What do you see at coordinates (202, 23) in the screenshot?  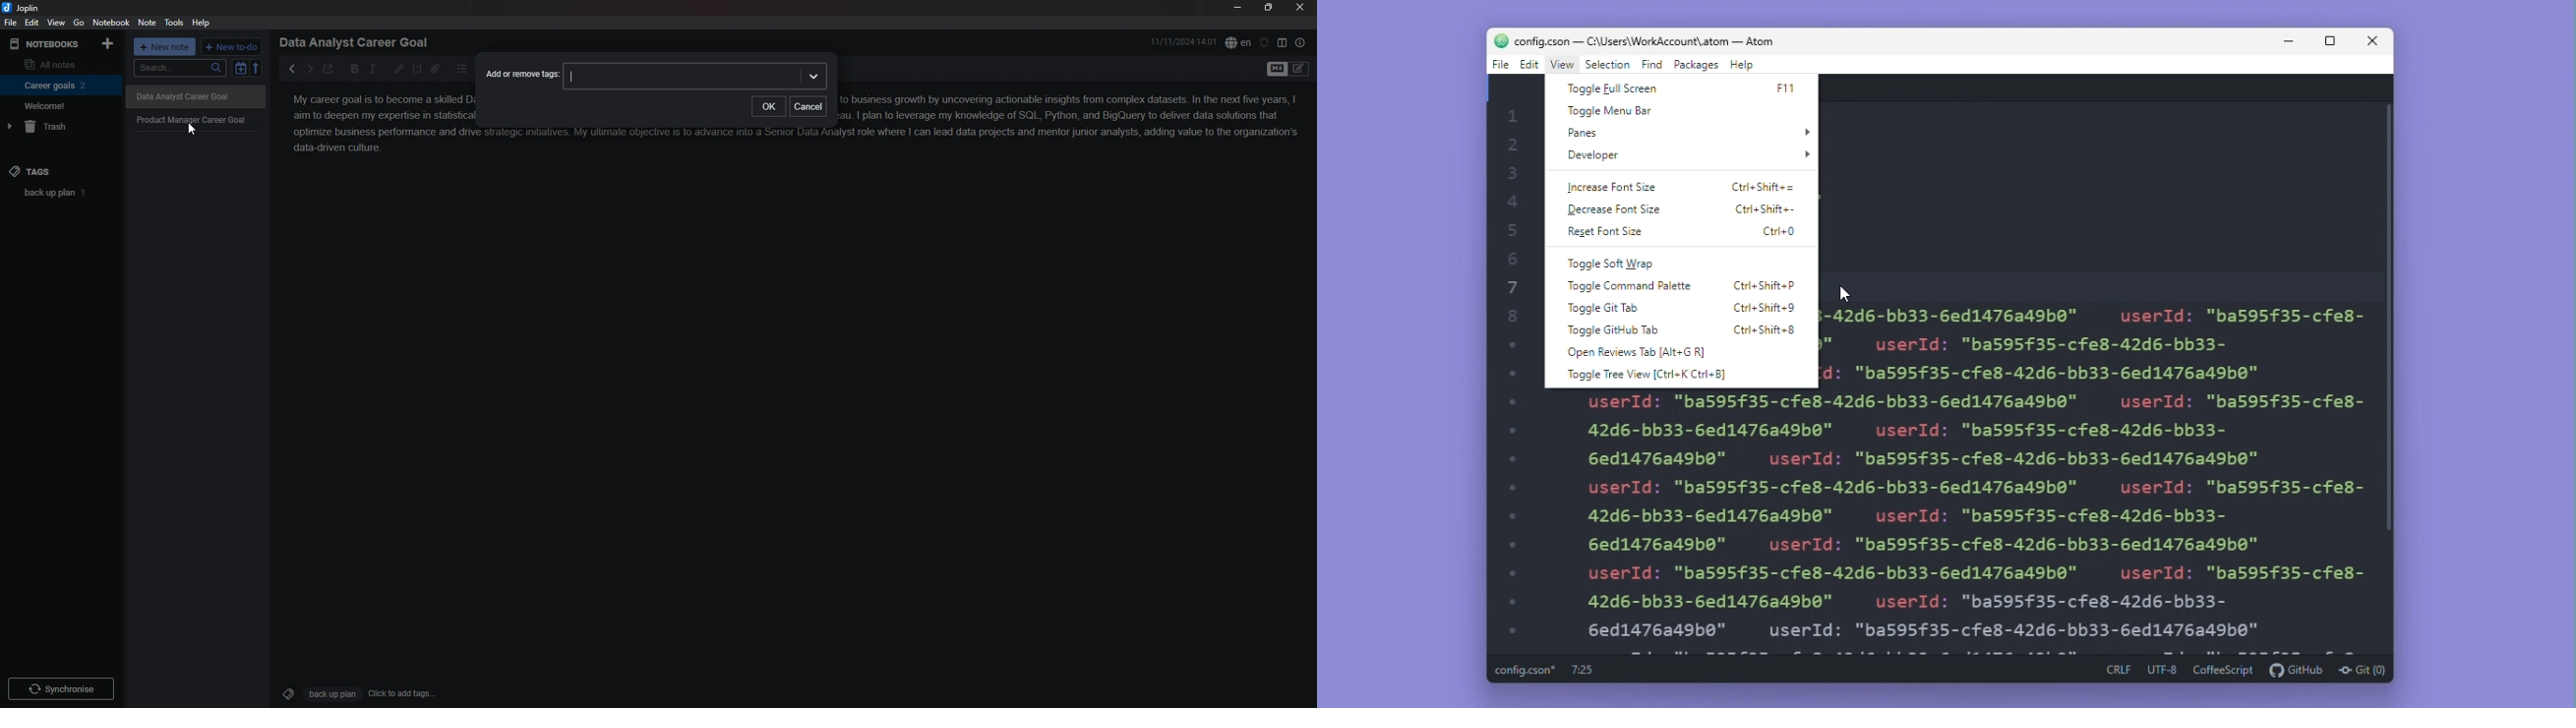 I see `help` at bounding box center [202, 23].